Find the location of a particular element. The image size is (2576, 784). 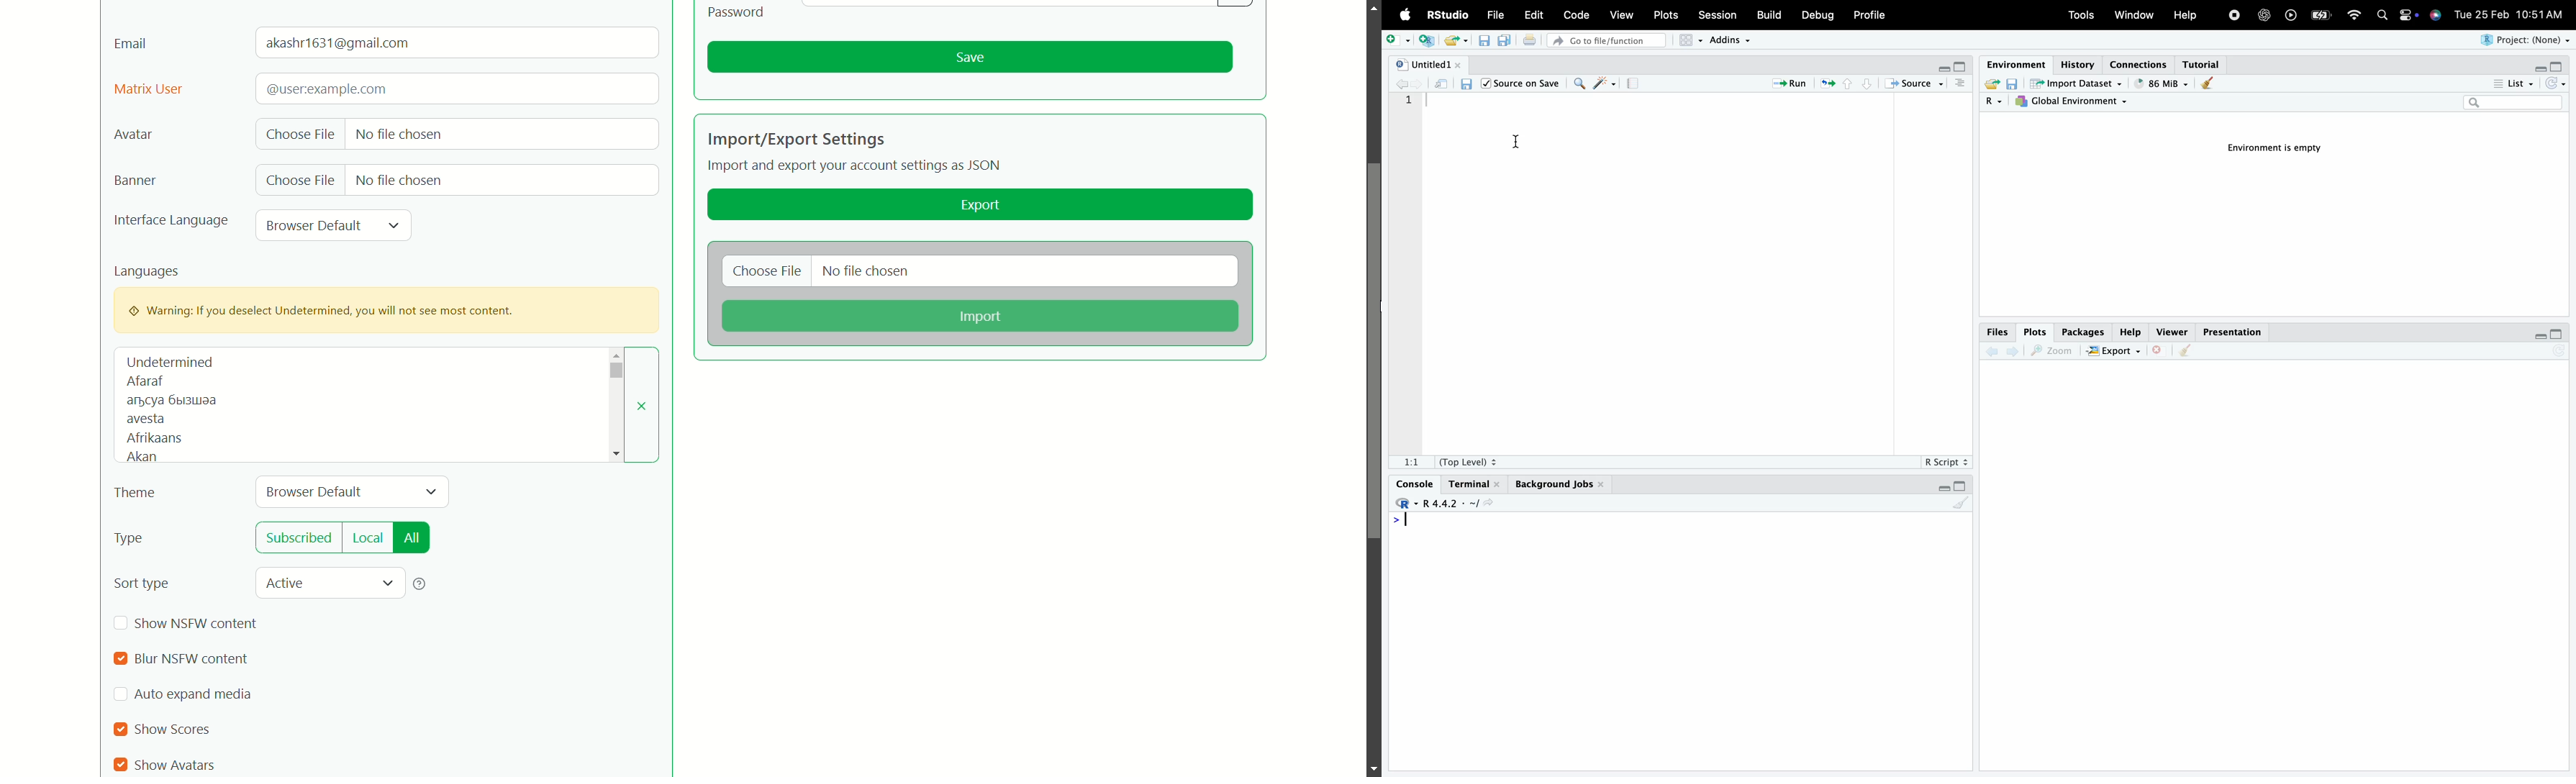

close is located at coordinates (2160, 358).